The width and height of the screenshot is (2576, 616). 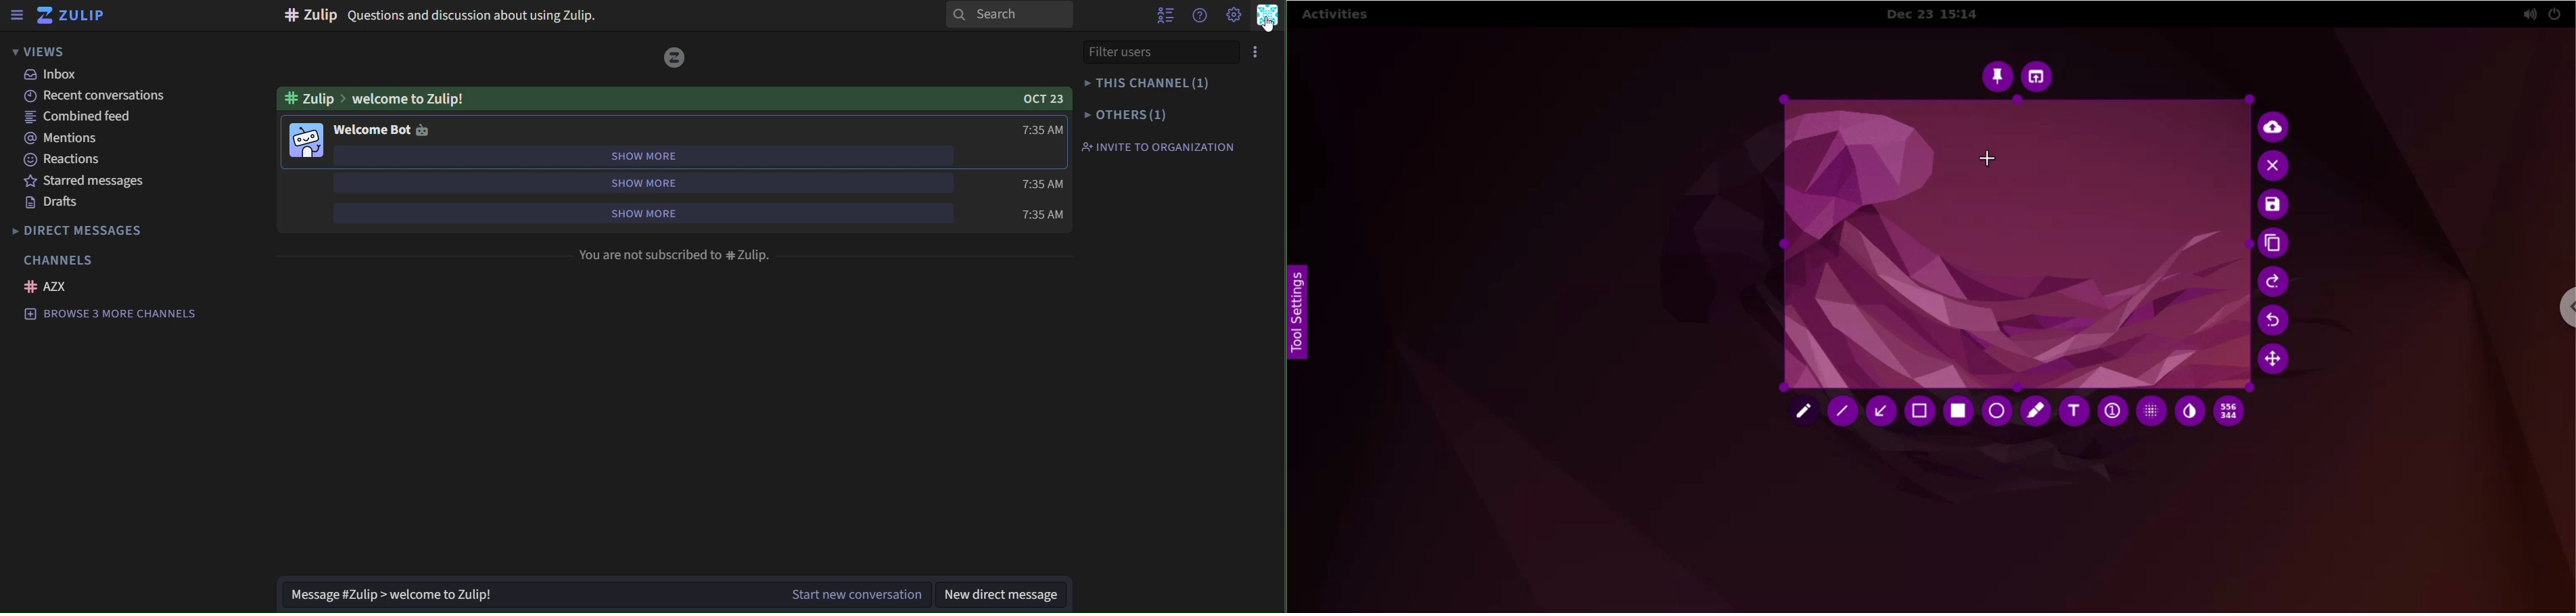 What do you see at coordinates (1041, 99) in the screenshot?
I see `OCT 23` at bounding box center [1041, 99].